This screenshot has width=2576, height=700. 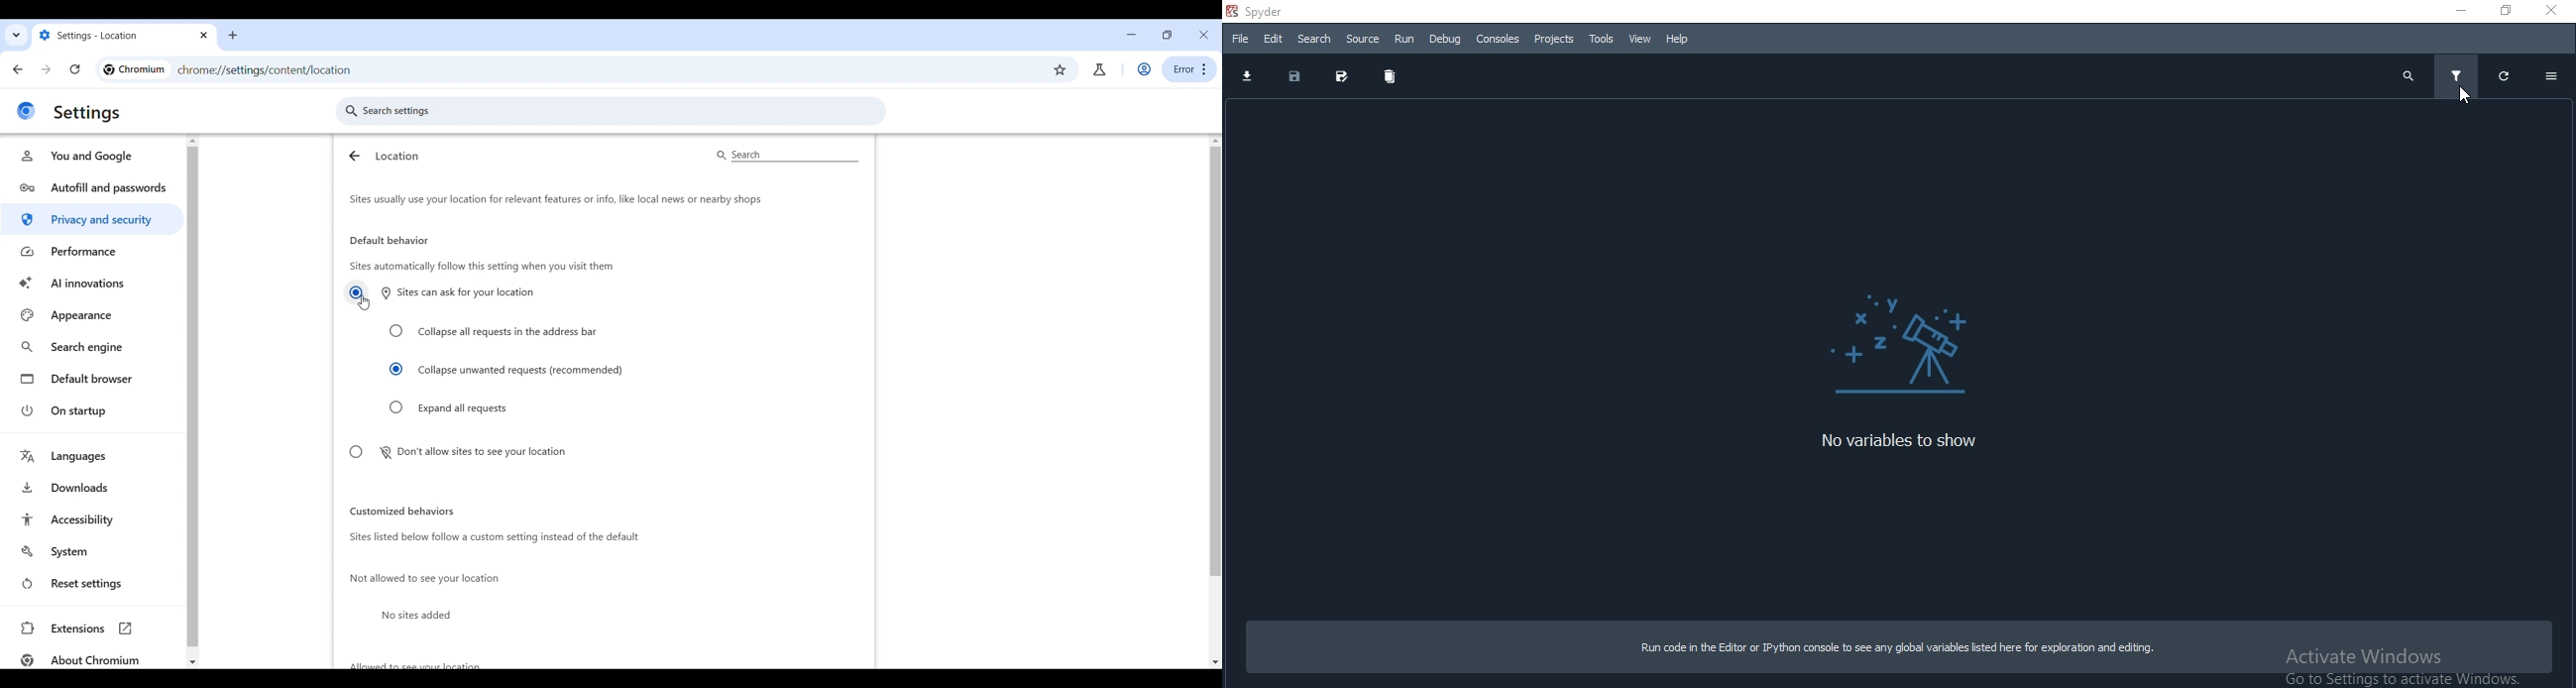 What do you see at coordinates (1499, 41) in the screenshot?
I see `Consoles` at bounding box center [1499, 41].